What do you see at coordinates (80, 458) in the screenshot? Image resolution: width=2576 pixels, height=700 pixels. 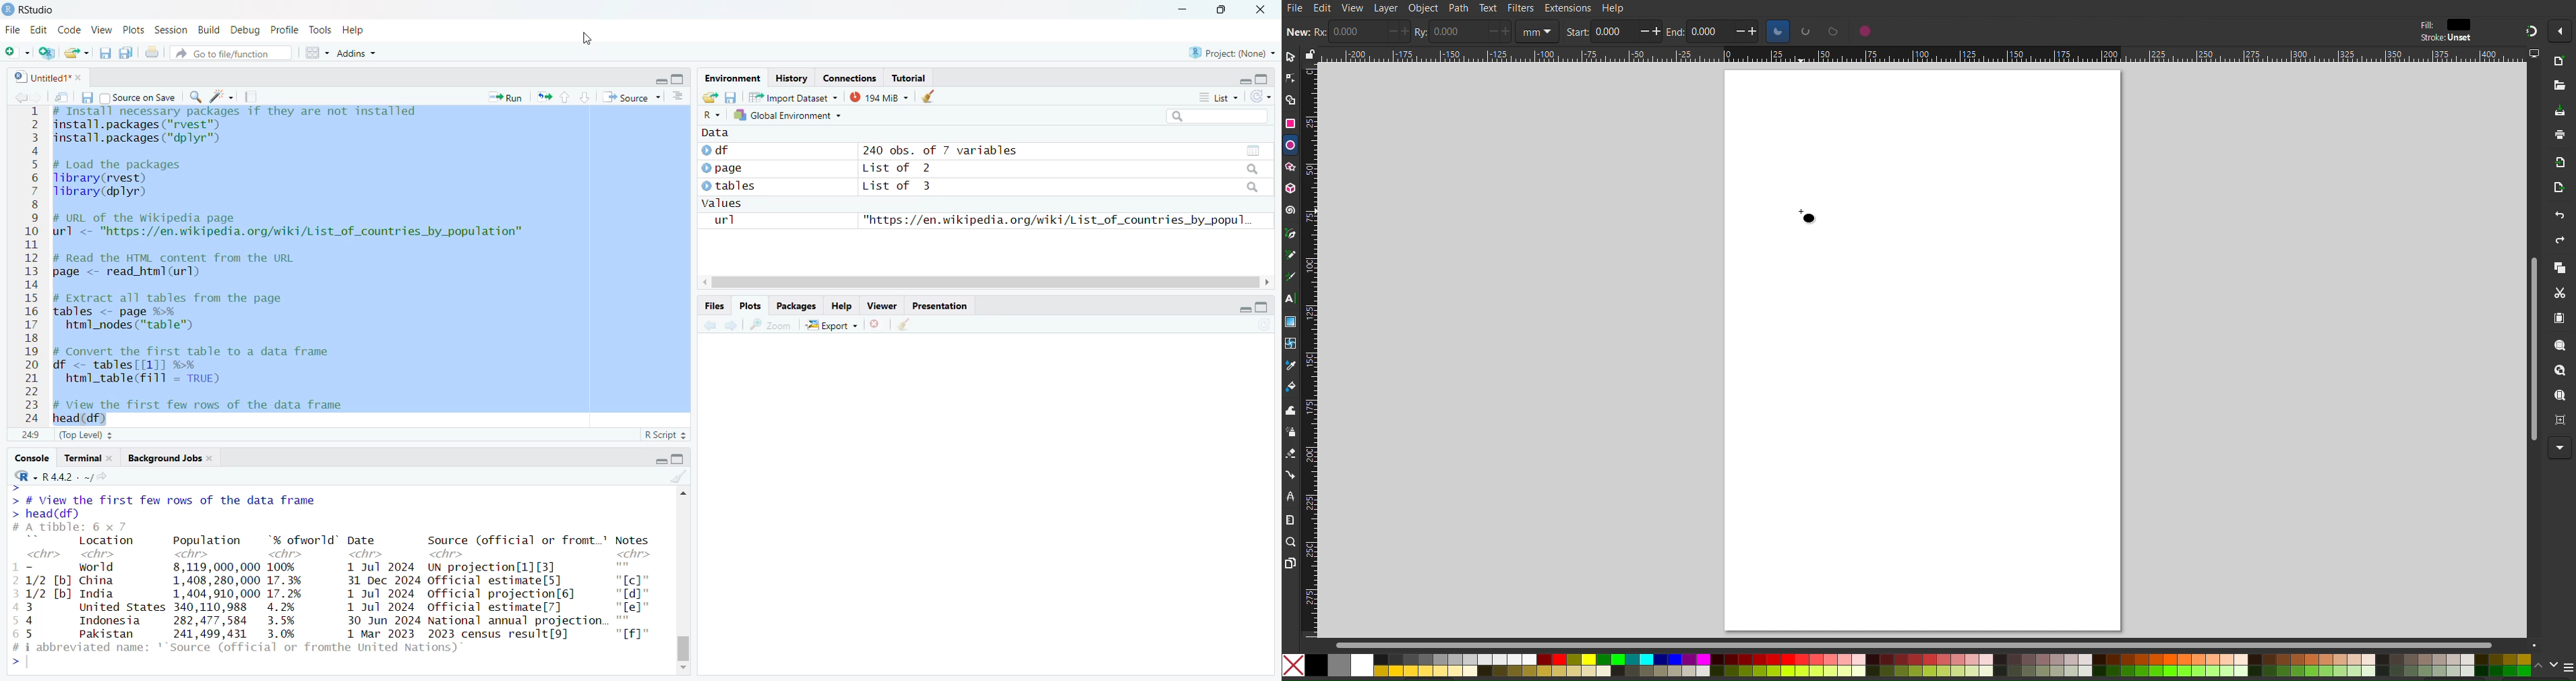 I see `Terminal` at bounding box center [80, 458].